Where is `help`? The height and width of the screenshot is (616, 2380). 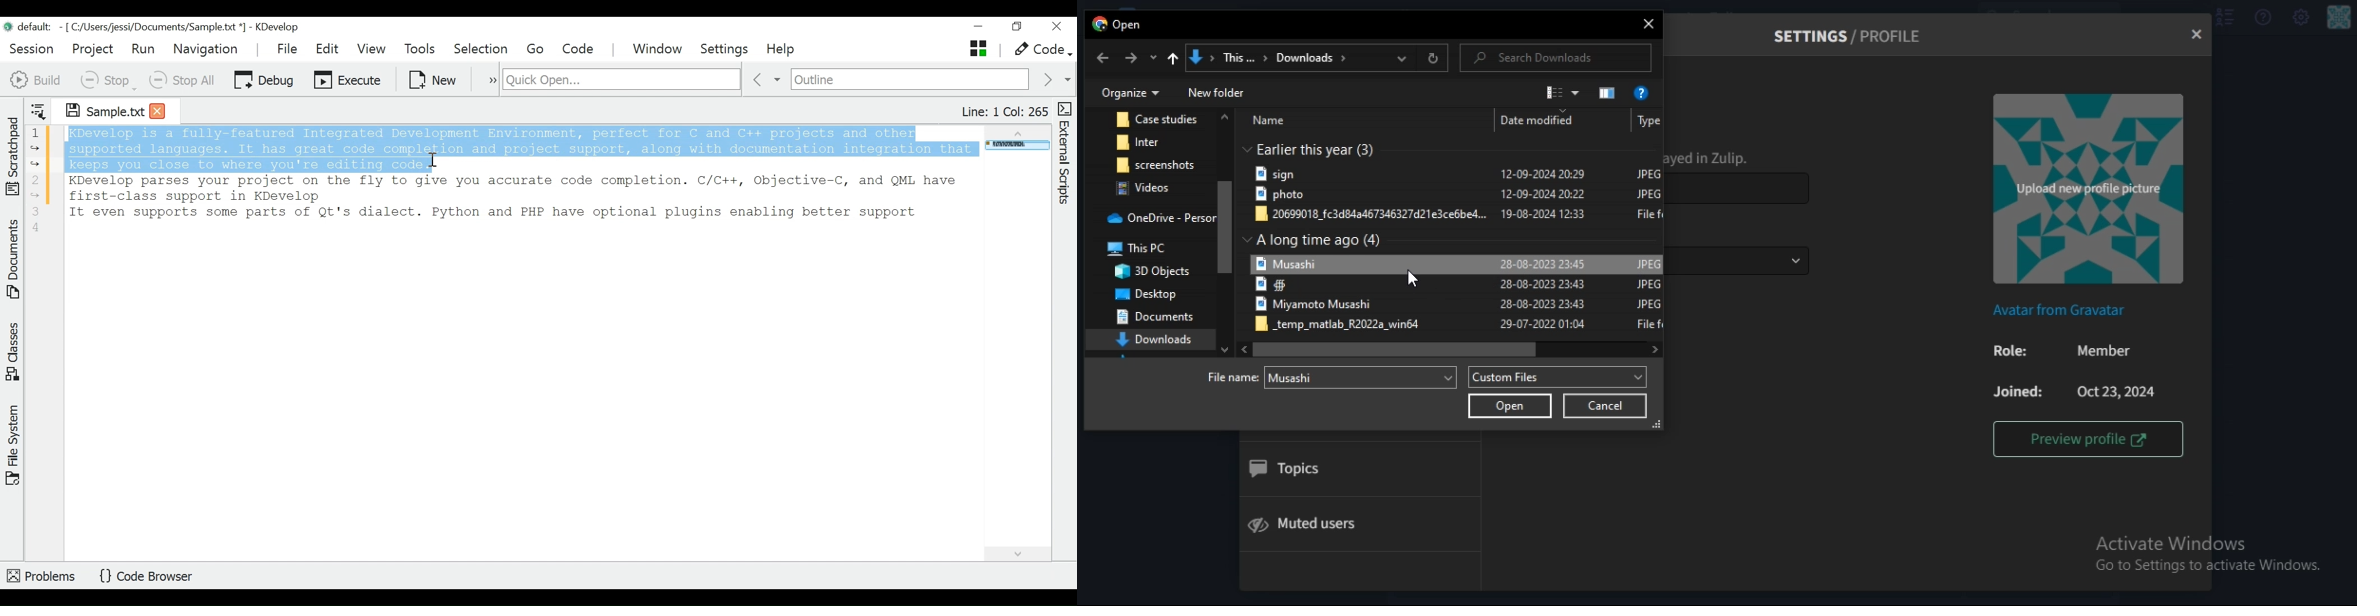 help is located at coordinates (2261, 18).